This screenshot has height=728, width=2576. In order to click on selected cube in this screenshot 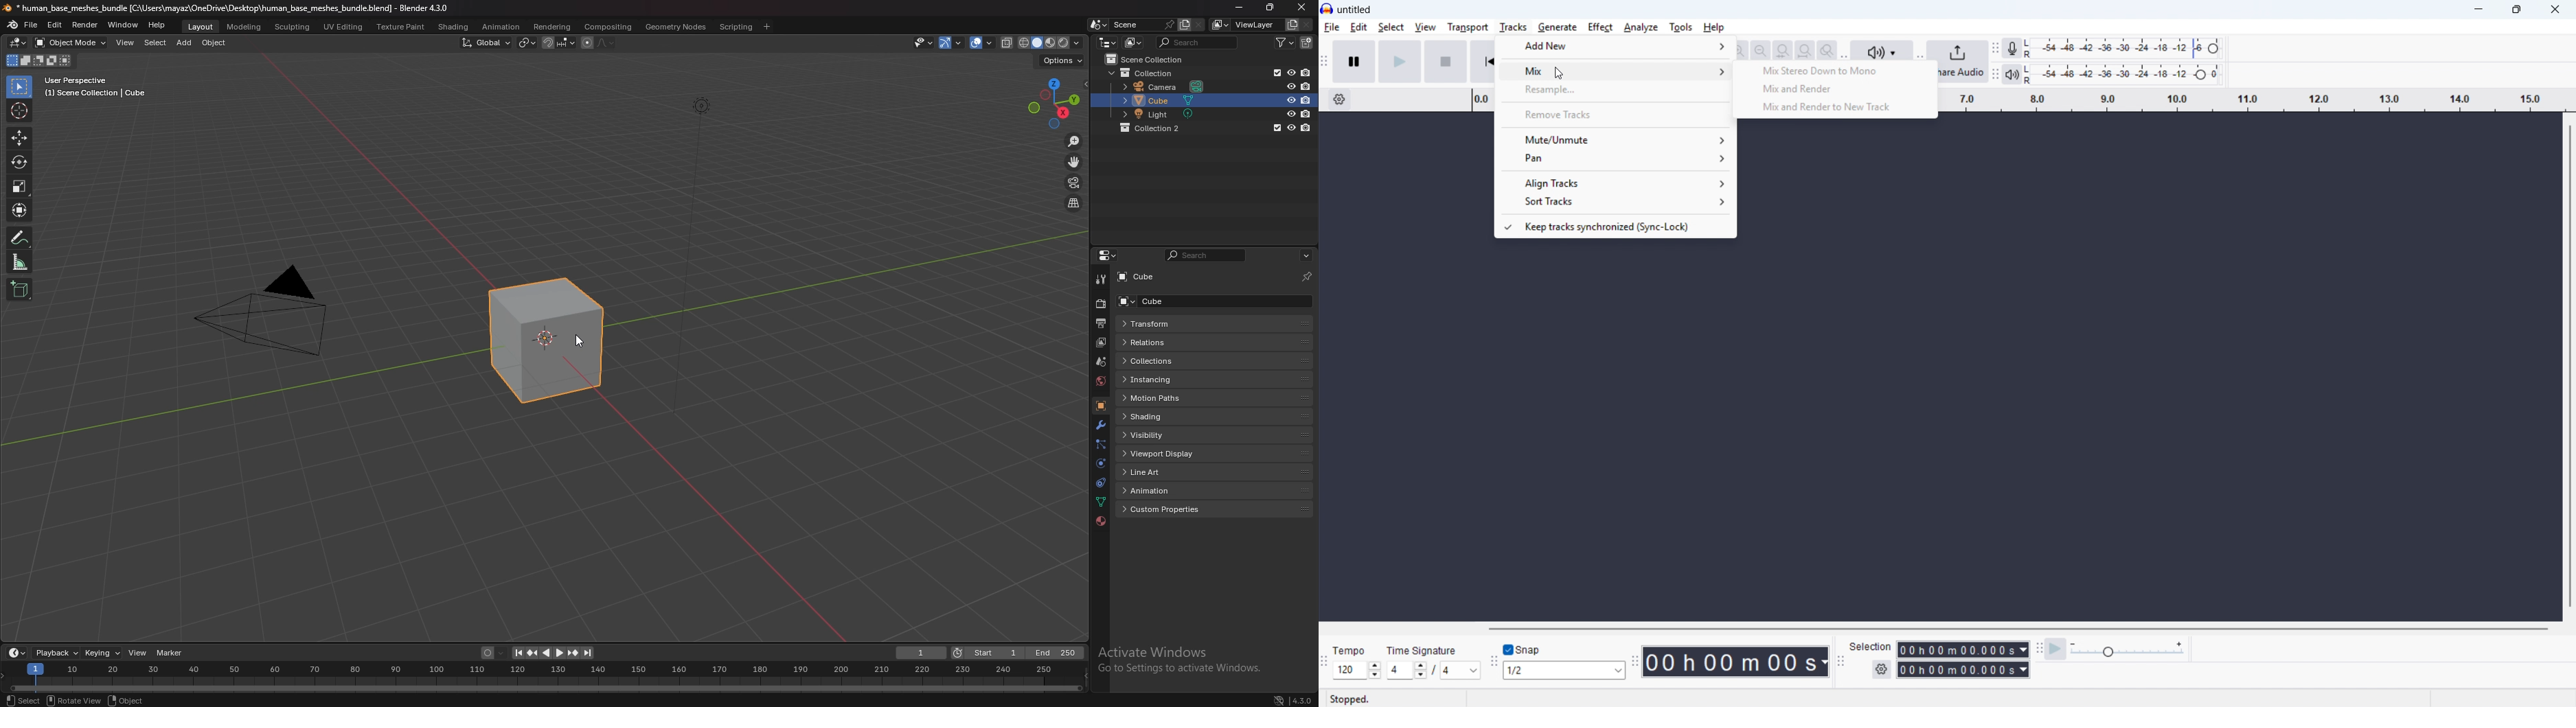, I will do `click(554, 345)`.